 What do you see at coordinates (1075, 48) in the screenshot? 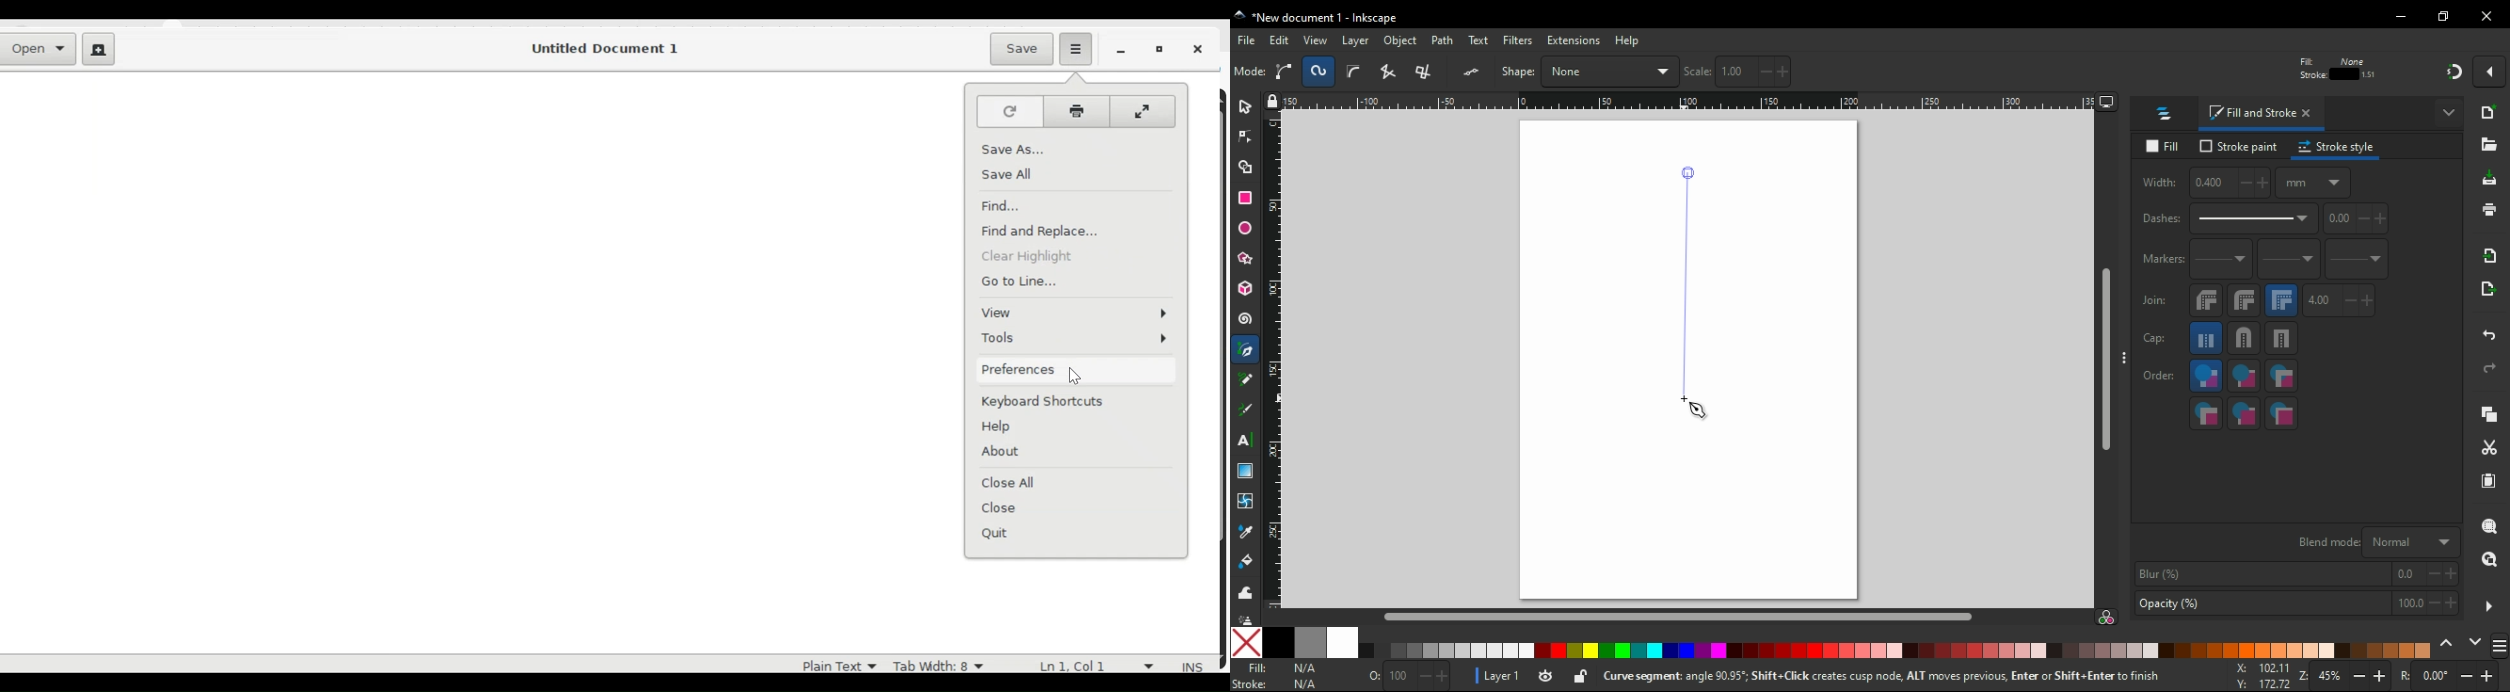
I see `Application menu` at bounding box center [1075, 48].